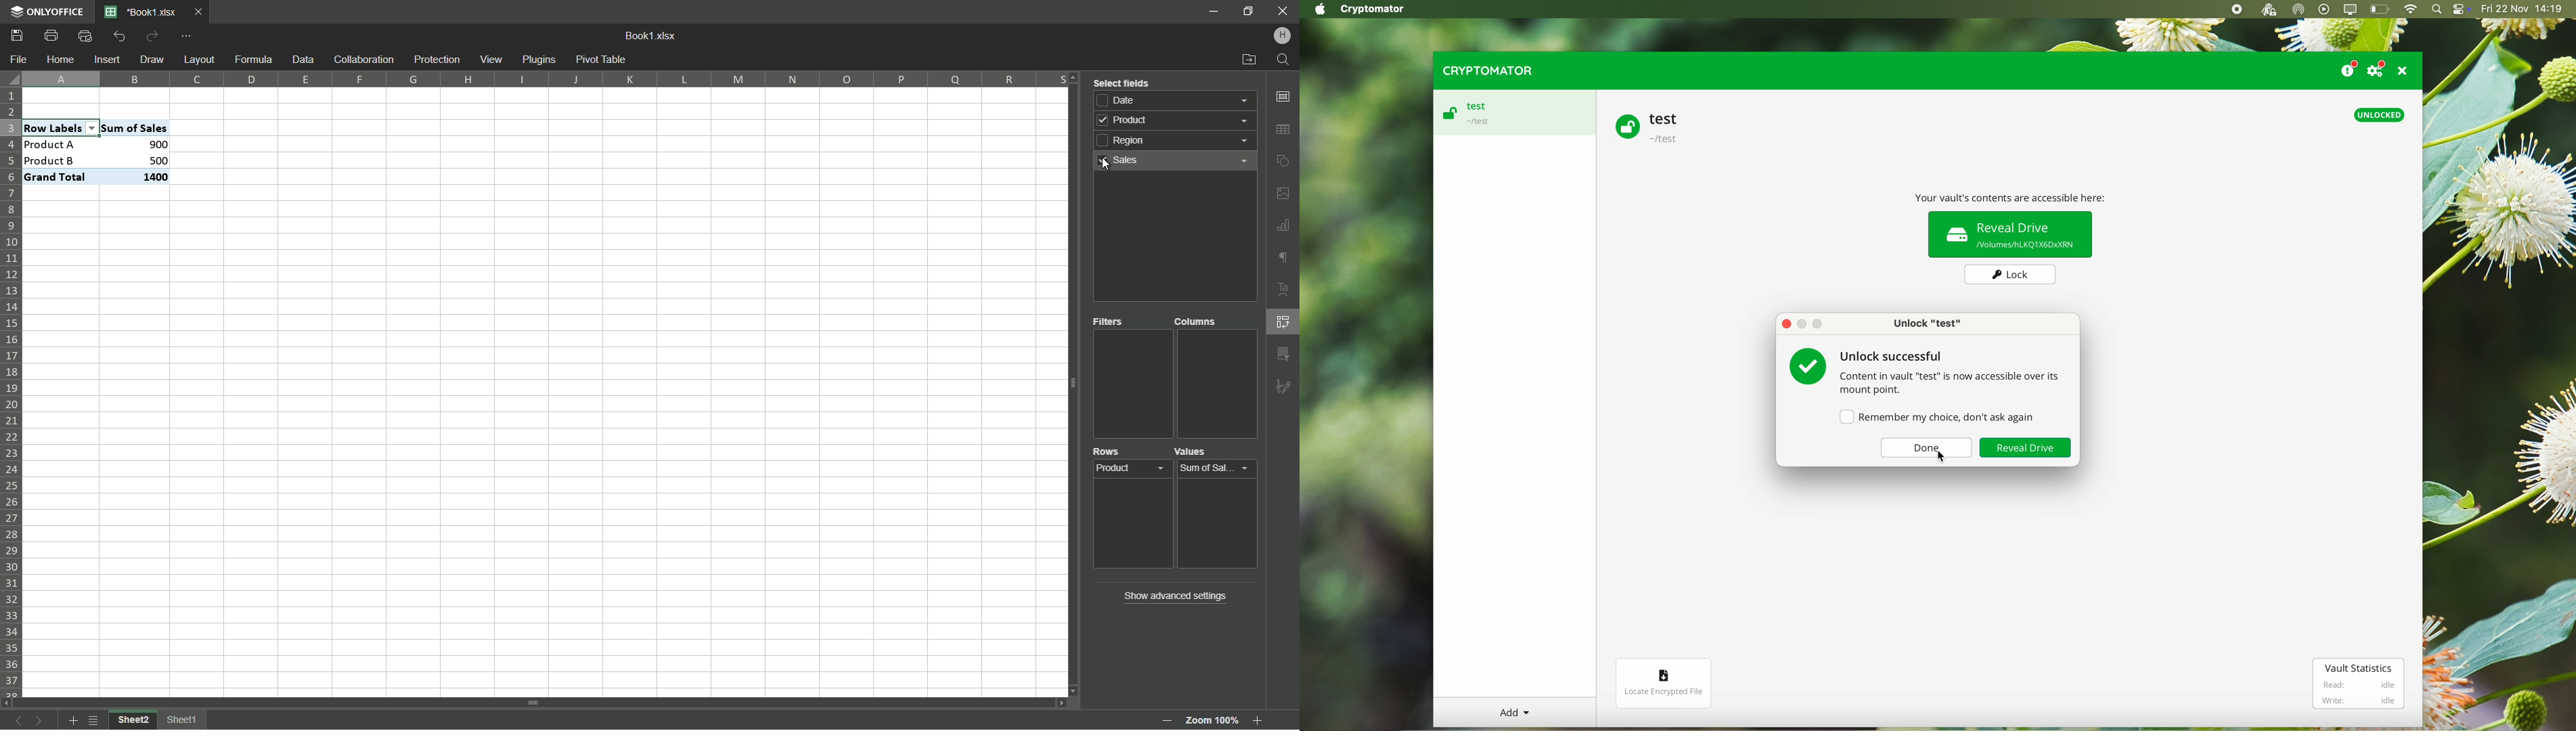 The height and width of the screenshot is (756, 2576). Describe the element at coordinates (1056, 703) in the screenshot. I see `scroll right` at that location.